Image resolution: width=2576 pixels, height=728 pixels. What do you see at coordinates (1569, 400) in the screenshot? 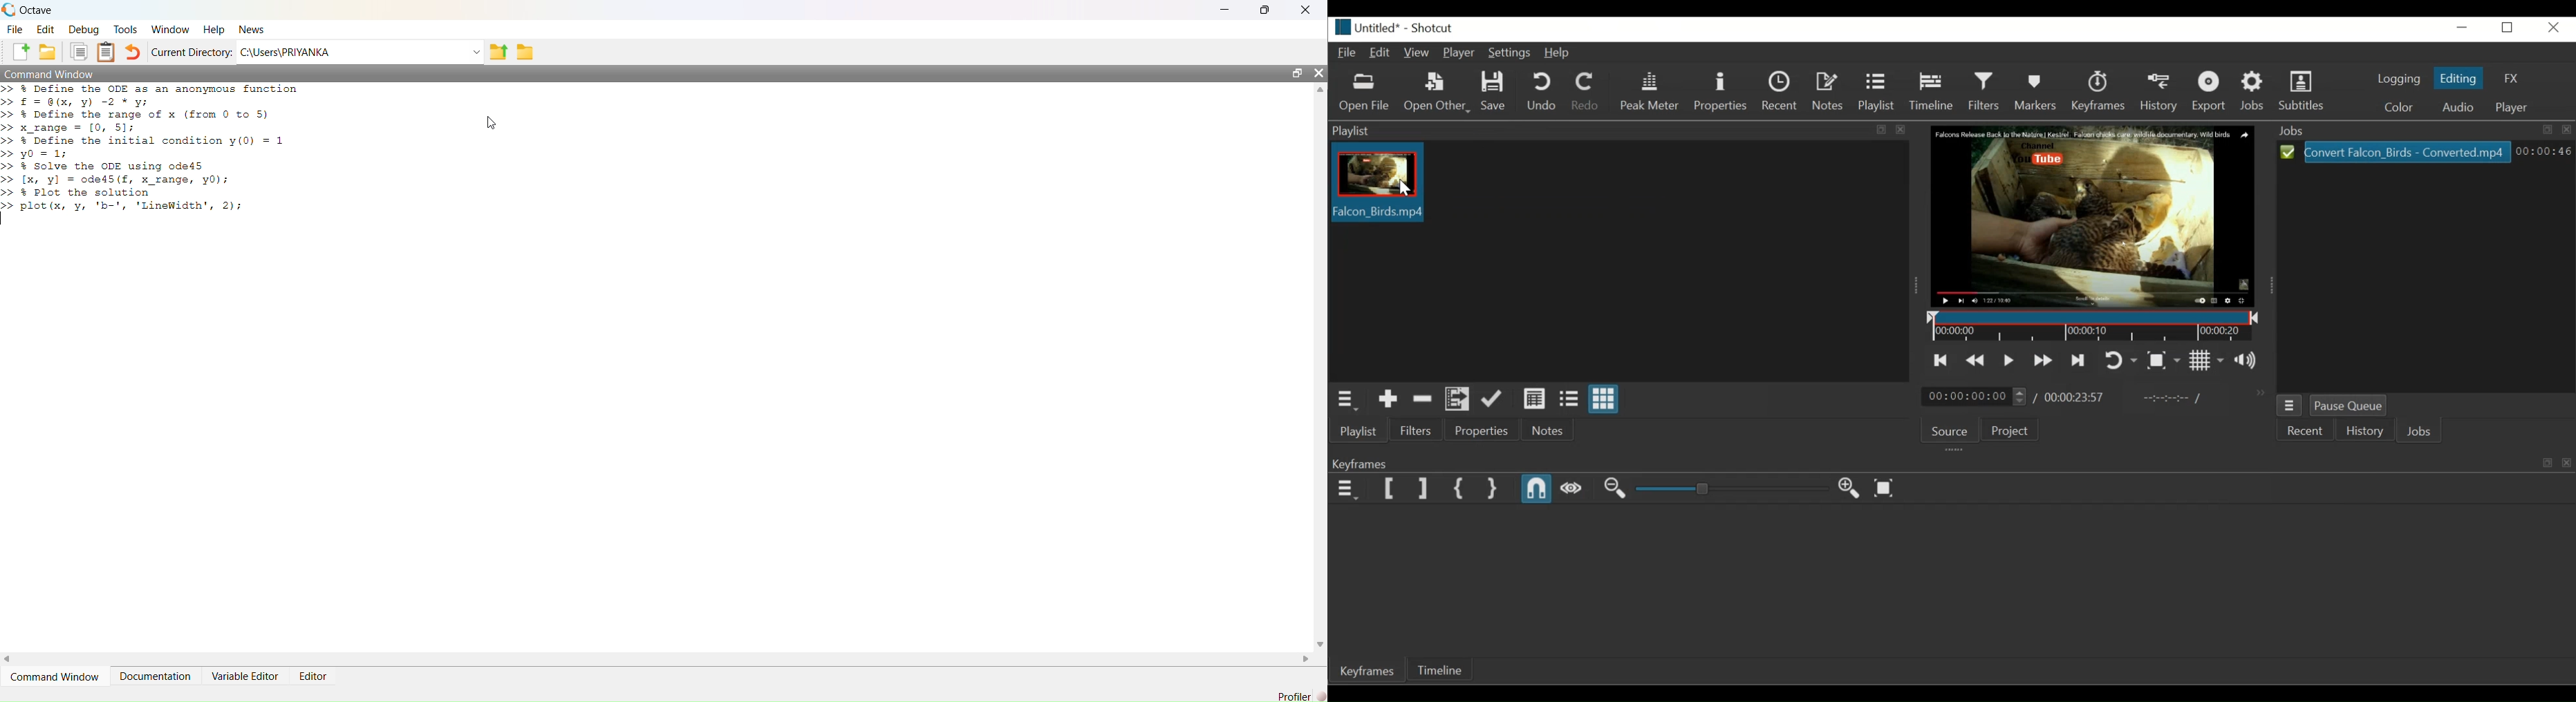
I see `View as Files` at bounding box center [1569, 400].